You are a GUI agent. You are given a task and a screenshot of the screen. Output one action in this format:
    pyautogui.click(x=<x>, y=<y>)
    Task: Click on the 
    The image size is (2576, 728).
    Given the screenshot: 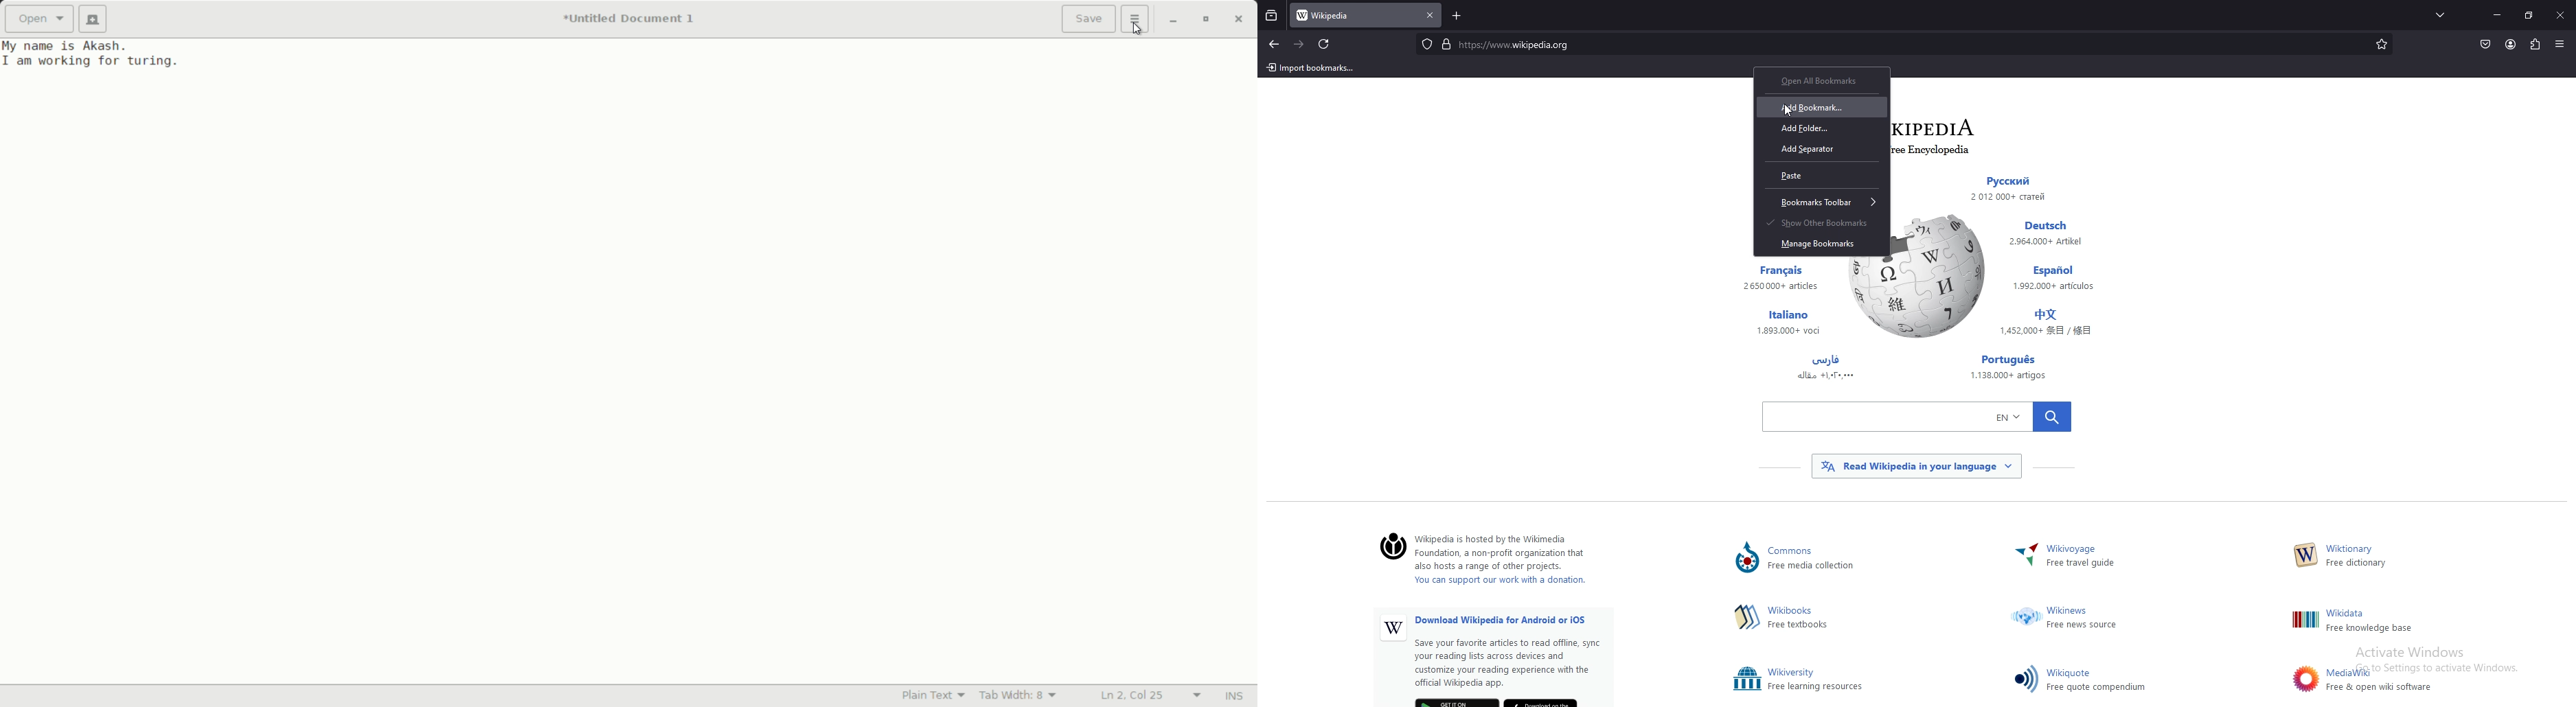 What is the action you would take?
    pyautogui.click(x=2381, y=680)
    